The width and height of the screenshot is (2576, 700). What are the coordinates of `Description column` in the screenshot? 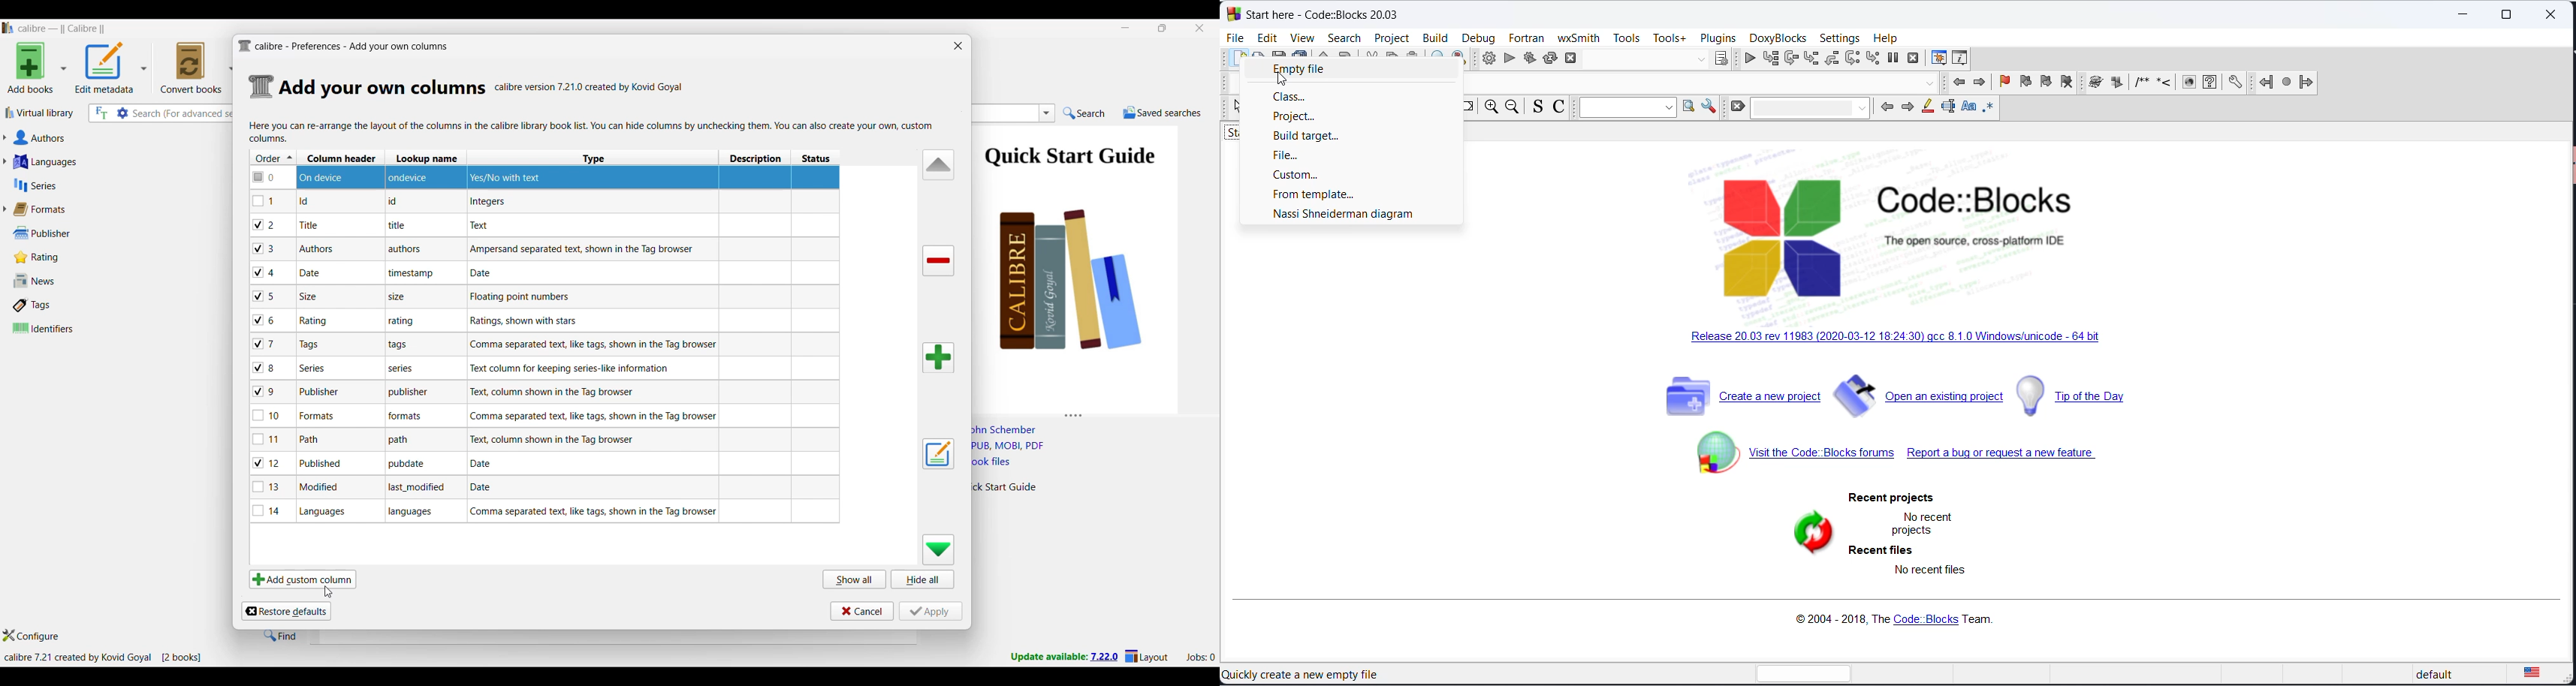 It's located at (755, 157).